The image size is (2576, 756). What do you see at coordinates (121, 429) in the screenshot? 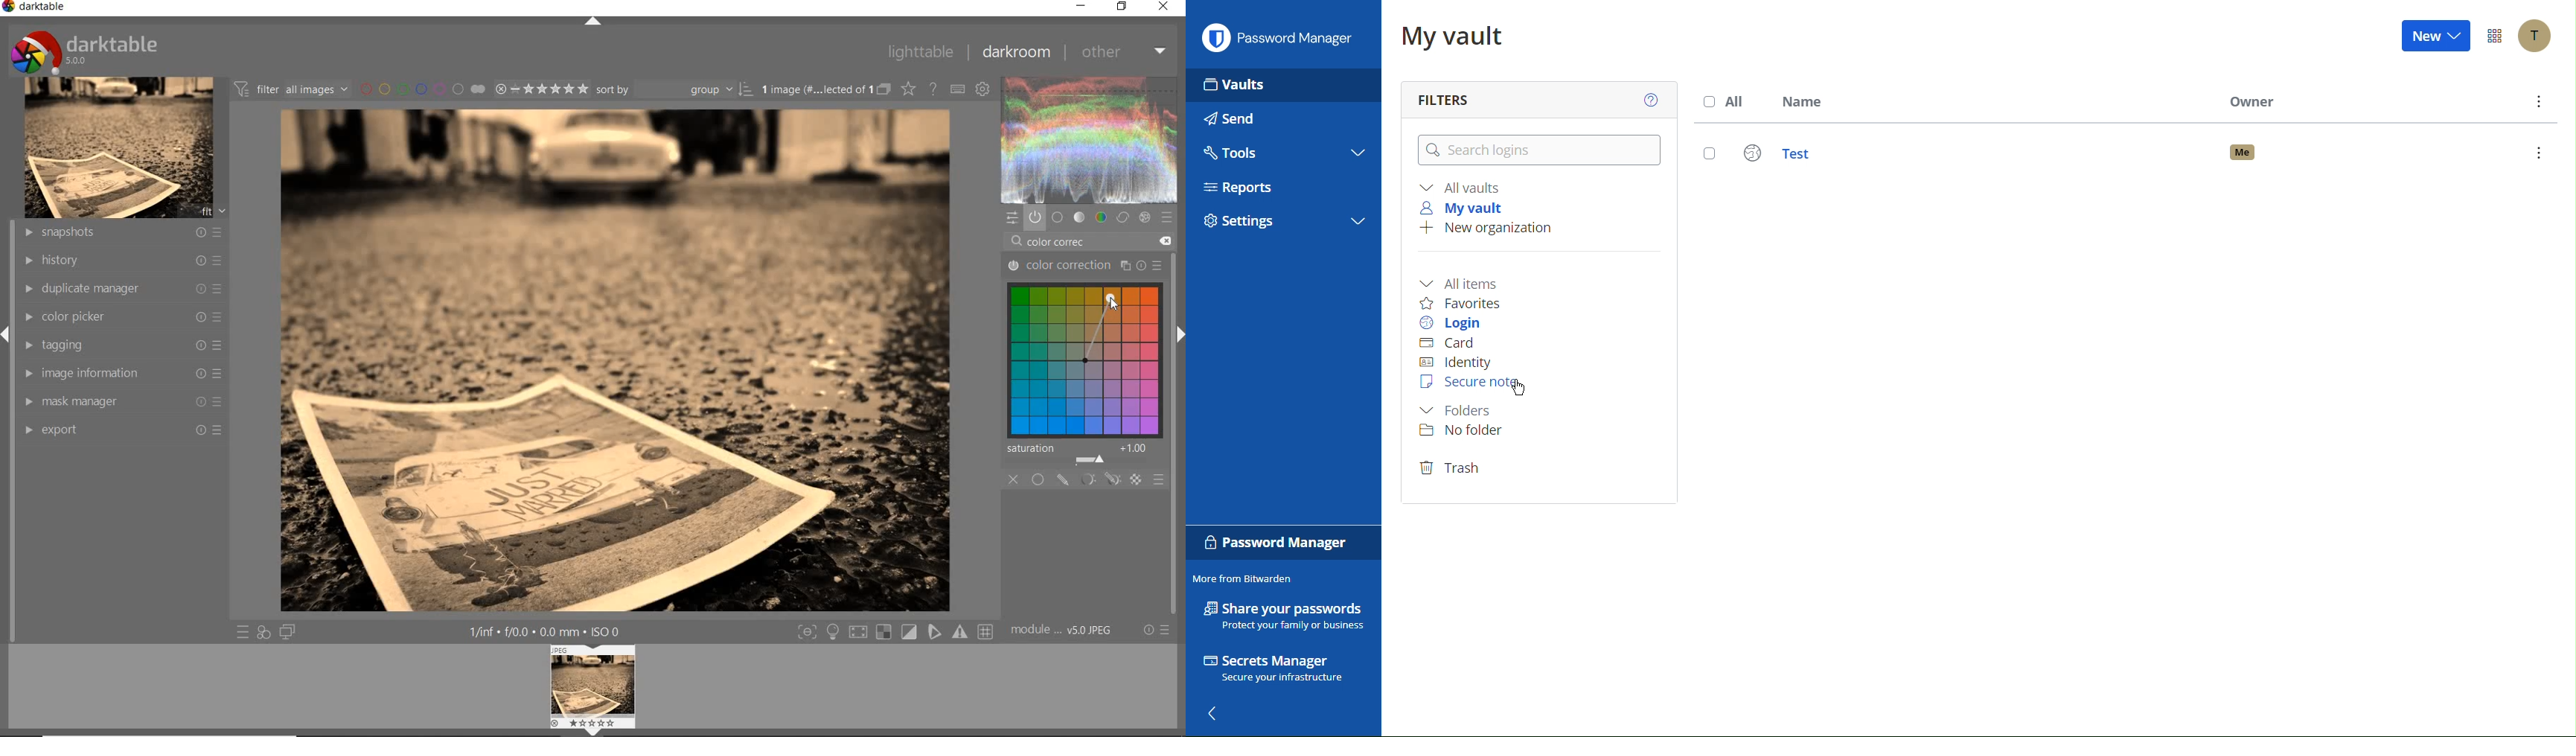
I see `export` at bounding box center [121, 429].